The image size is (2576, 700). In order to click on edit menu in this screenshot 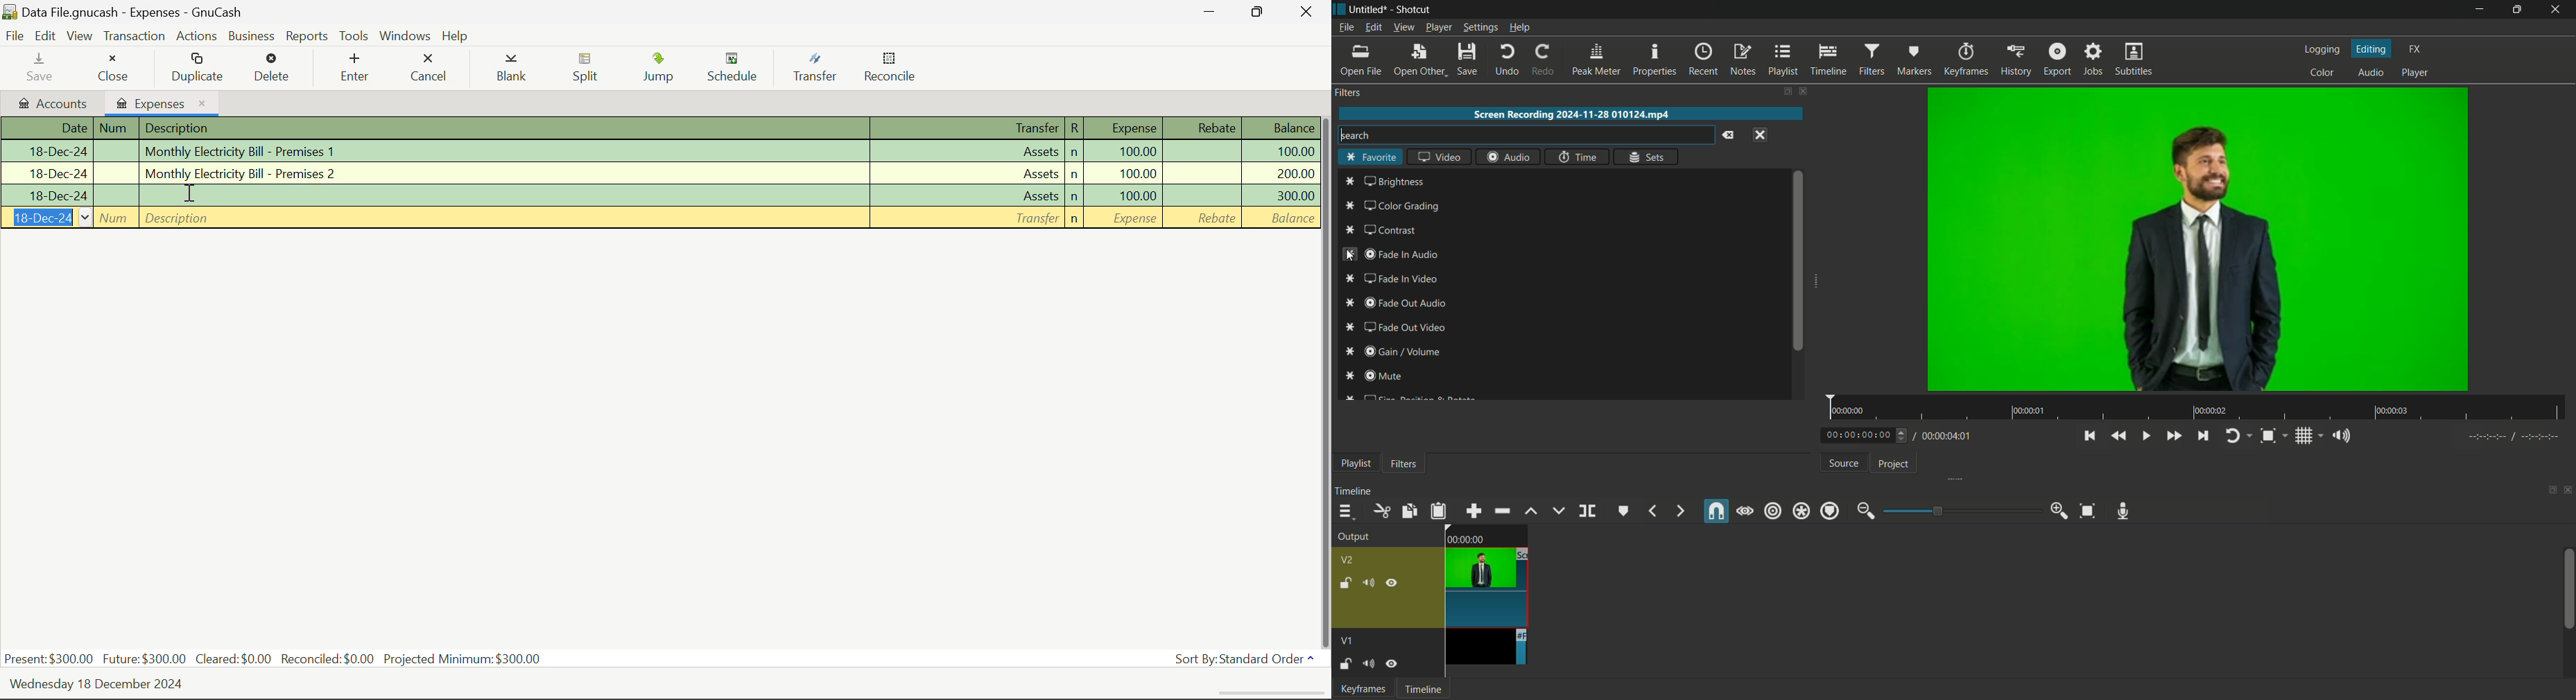, I will do `click(1373, 27)`.